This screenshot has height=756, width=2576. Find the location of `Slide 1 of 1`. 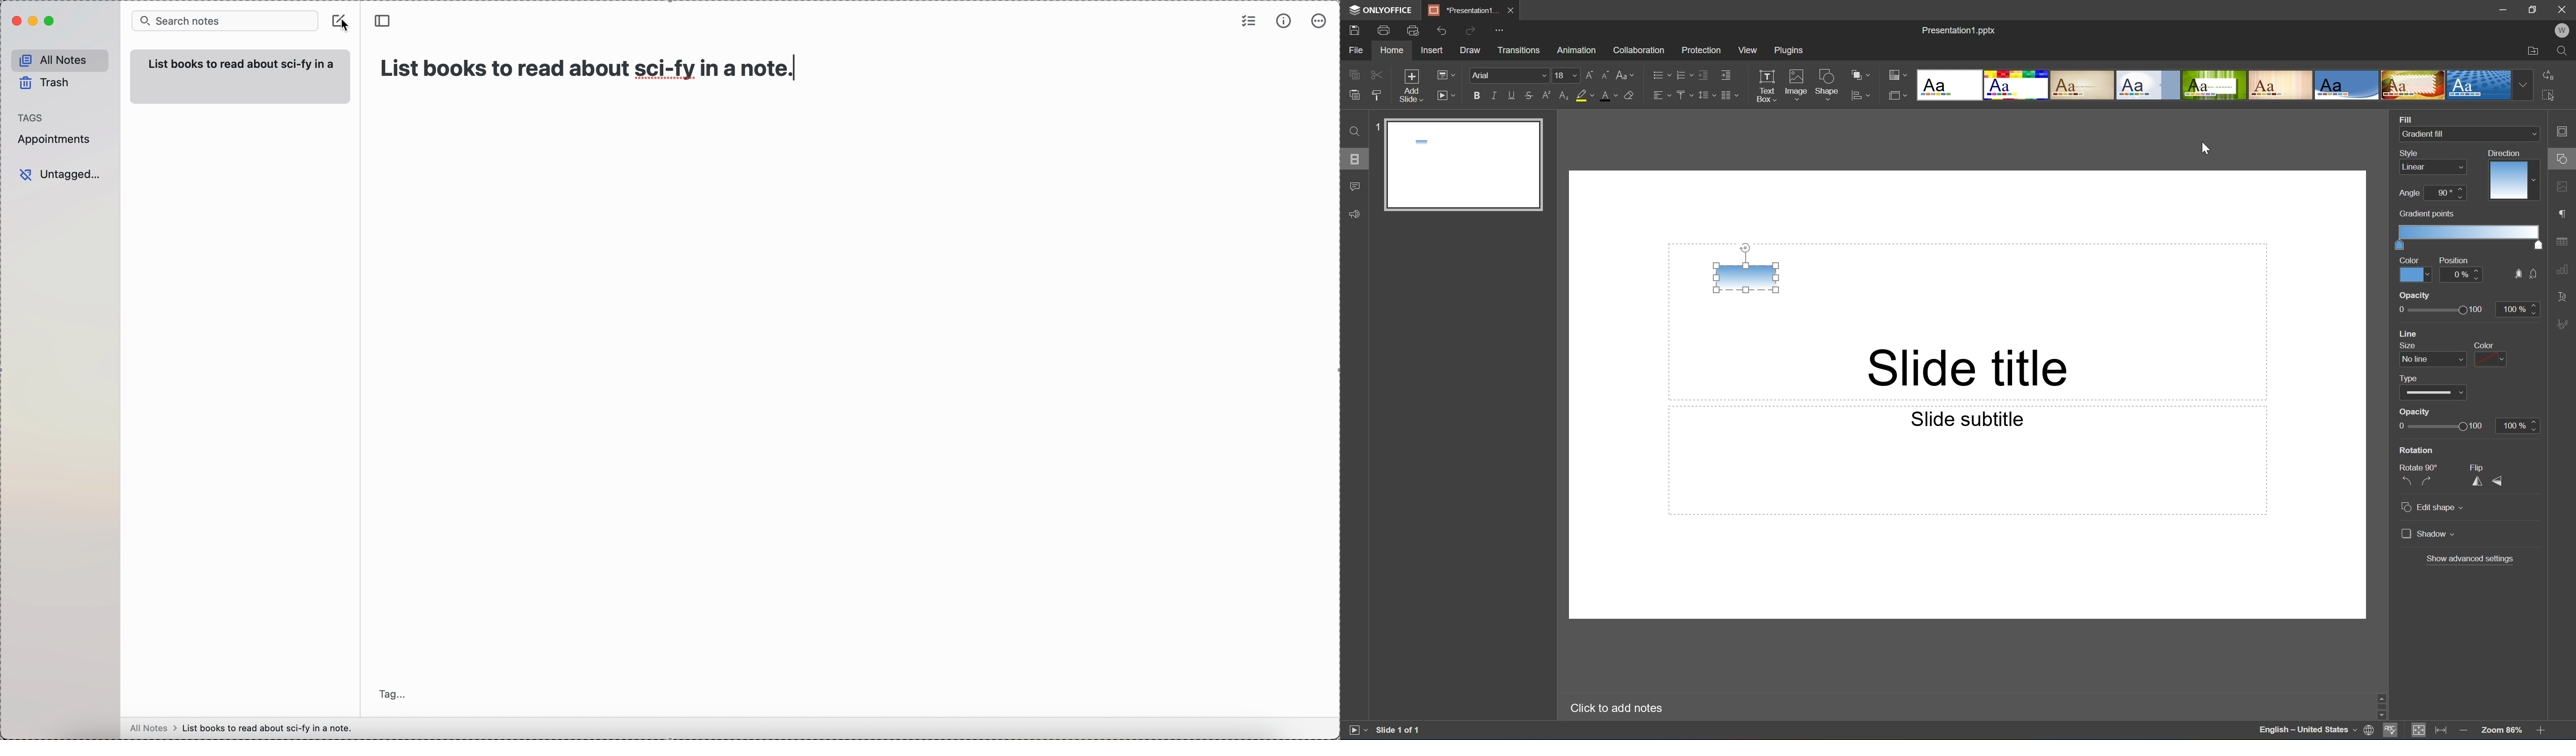

Slide 1 of 1 is located at coordinates (1399, 729).